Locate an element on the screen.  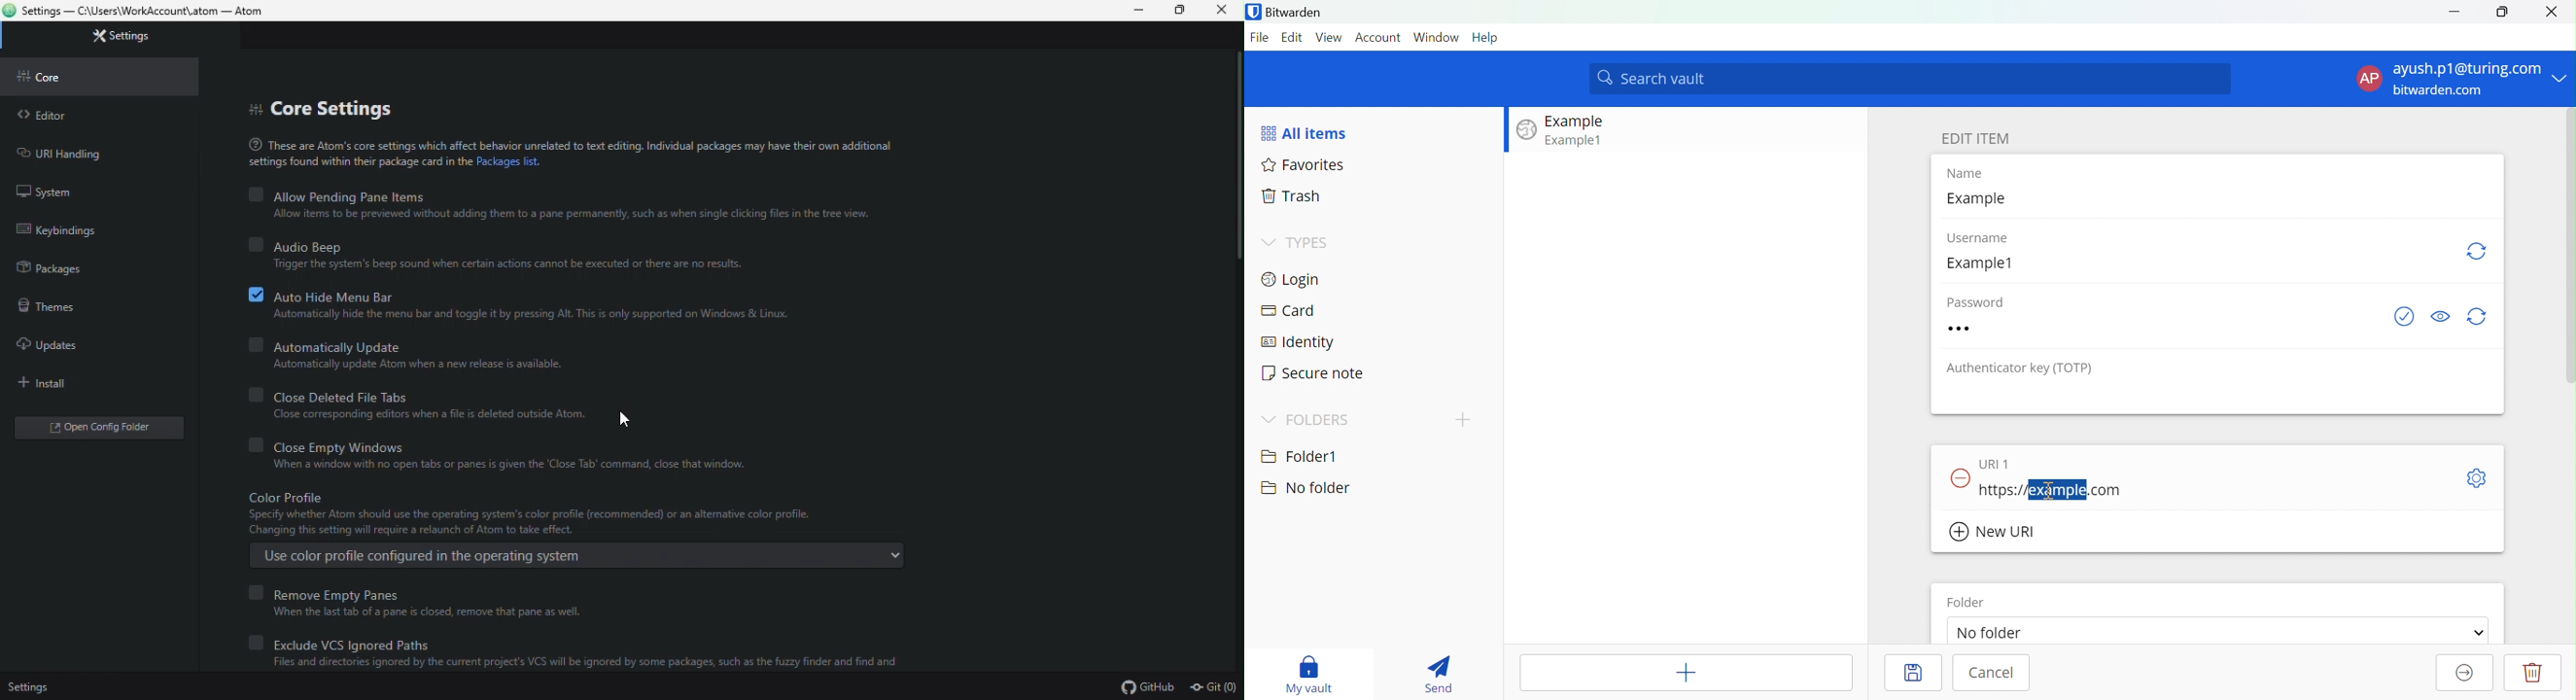
Identity is located at coordinates (1299, 343).